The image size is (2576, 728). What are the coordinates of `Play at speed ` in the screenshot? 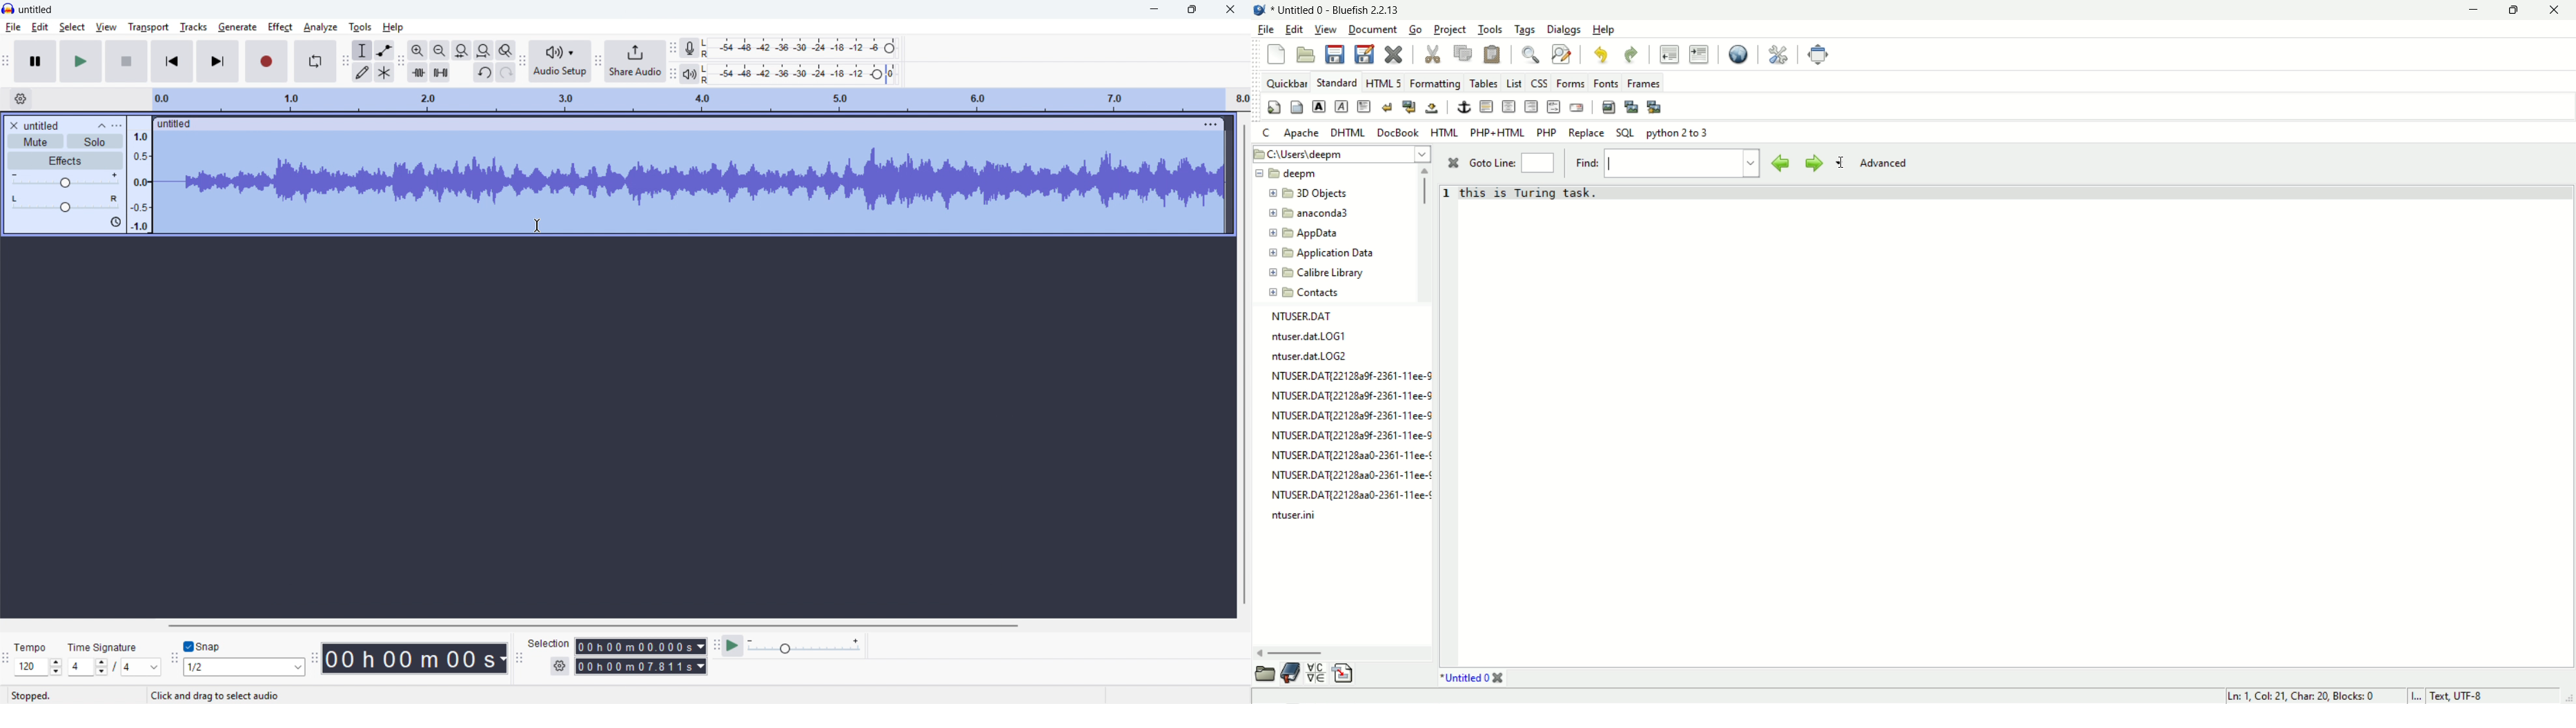 It's located at (731, 646).